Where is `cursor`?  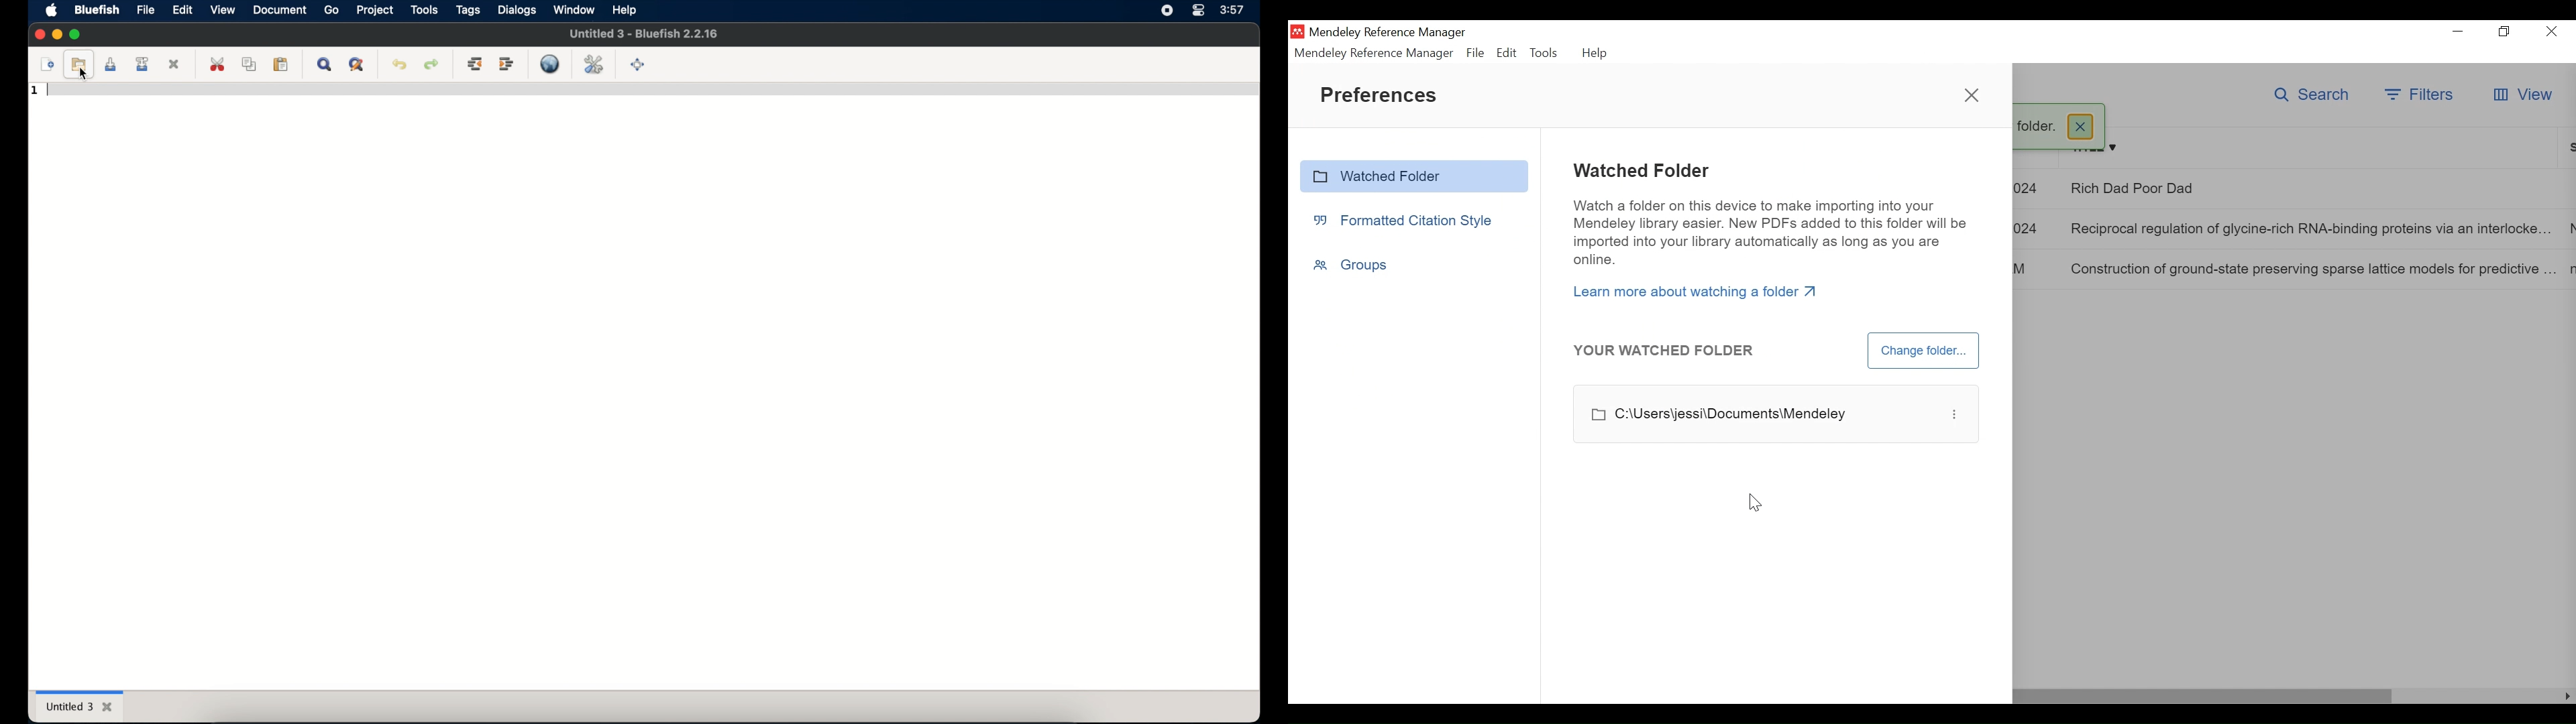
cursor is located at coordinates (82, 72).